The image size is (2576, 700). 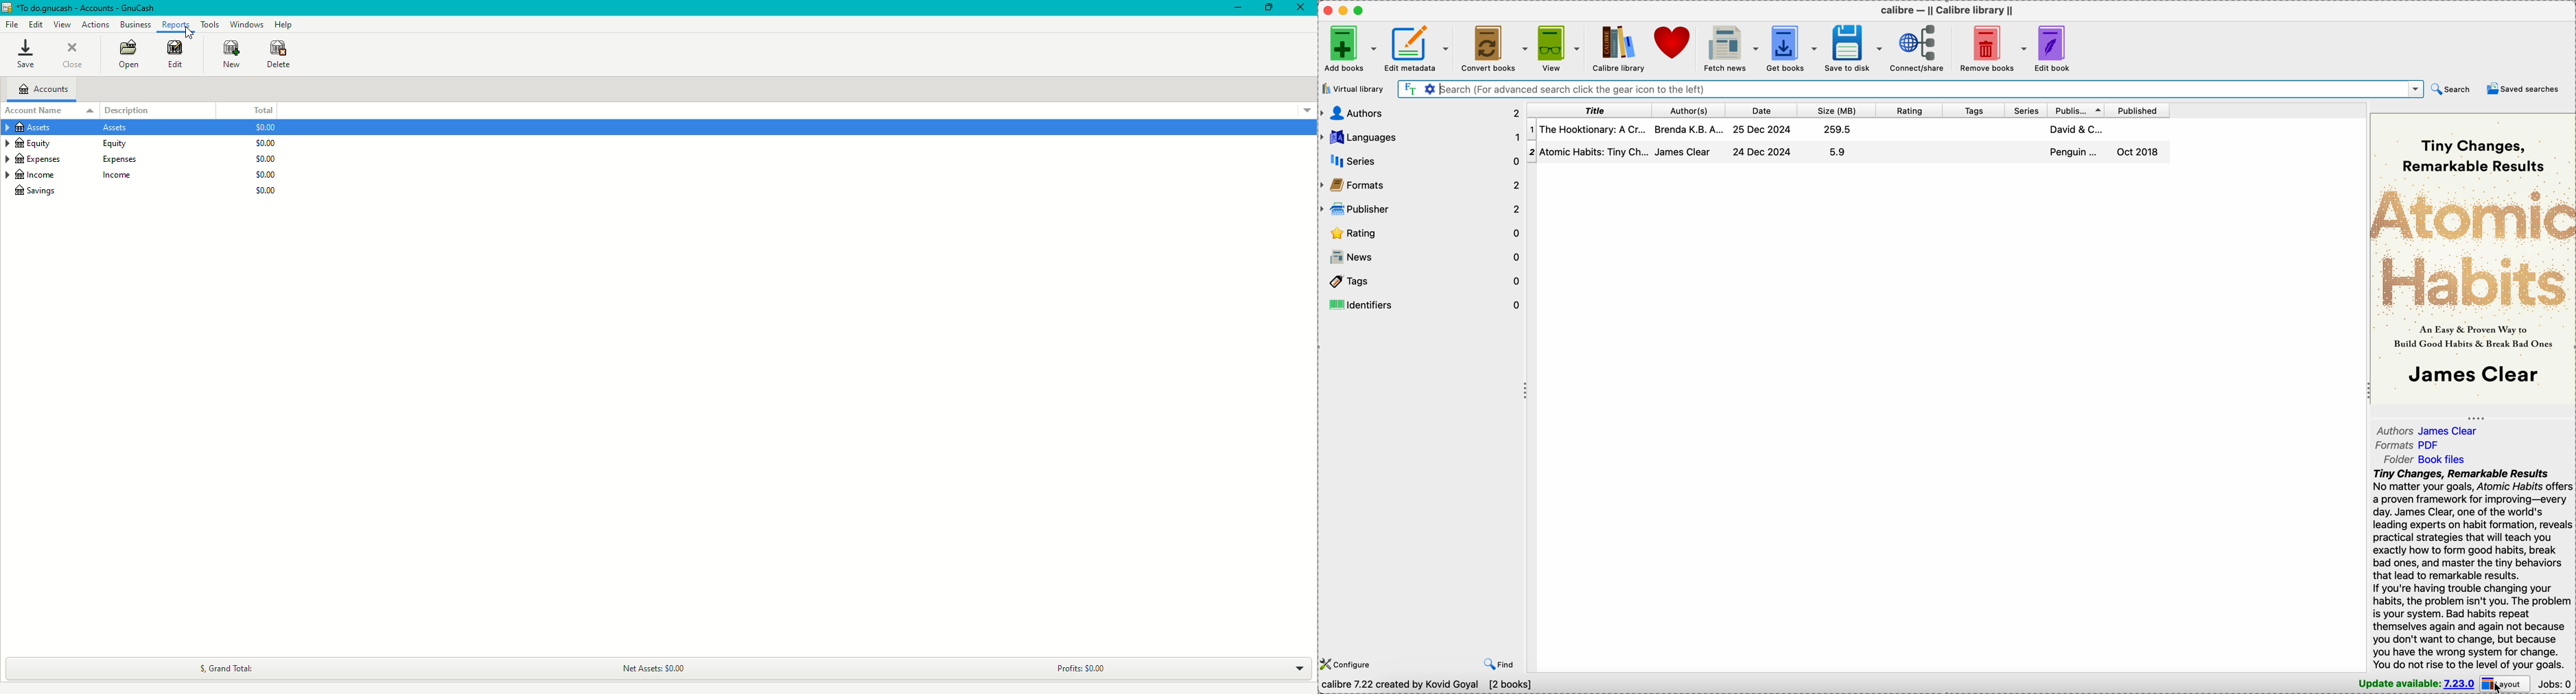 I want to click on toggle expand/contract, so click(x=1526, y=391).